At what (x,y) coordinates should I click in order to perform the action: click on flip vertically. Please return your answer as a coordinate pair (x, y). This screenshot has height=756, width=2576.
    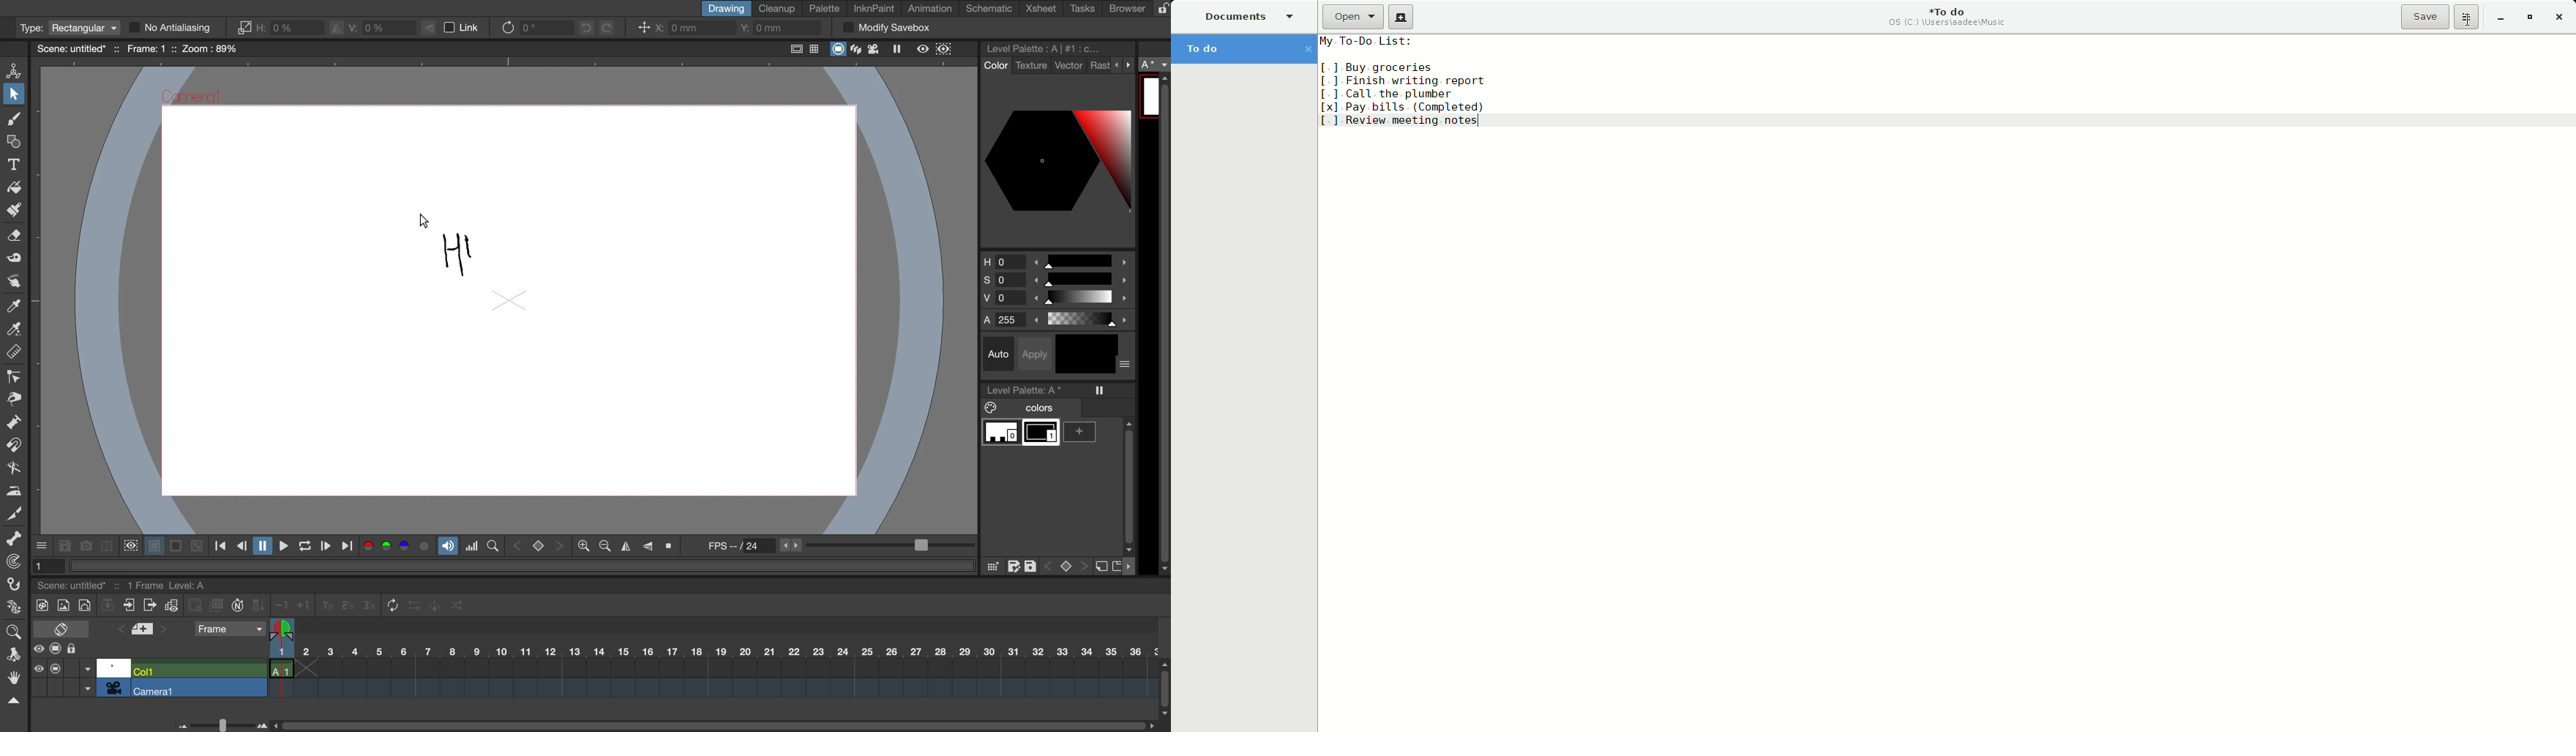
    Looking at the image, I should click on (648, 545).